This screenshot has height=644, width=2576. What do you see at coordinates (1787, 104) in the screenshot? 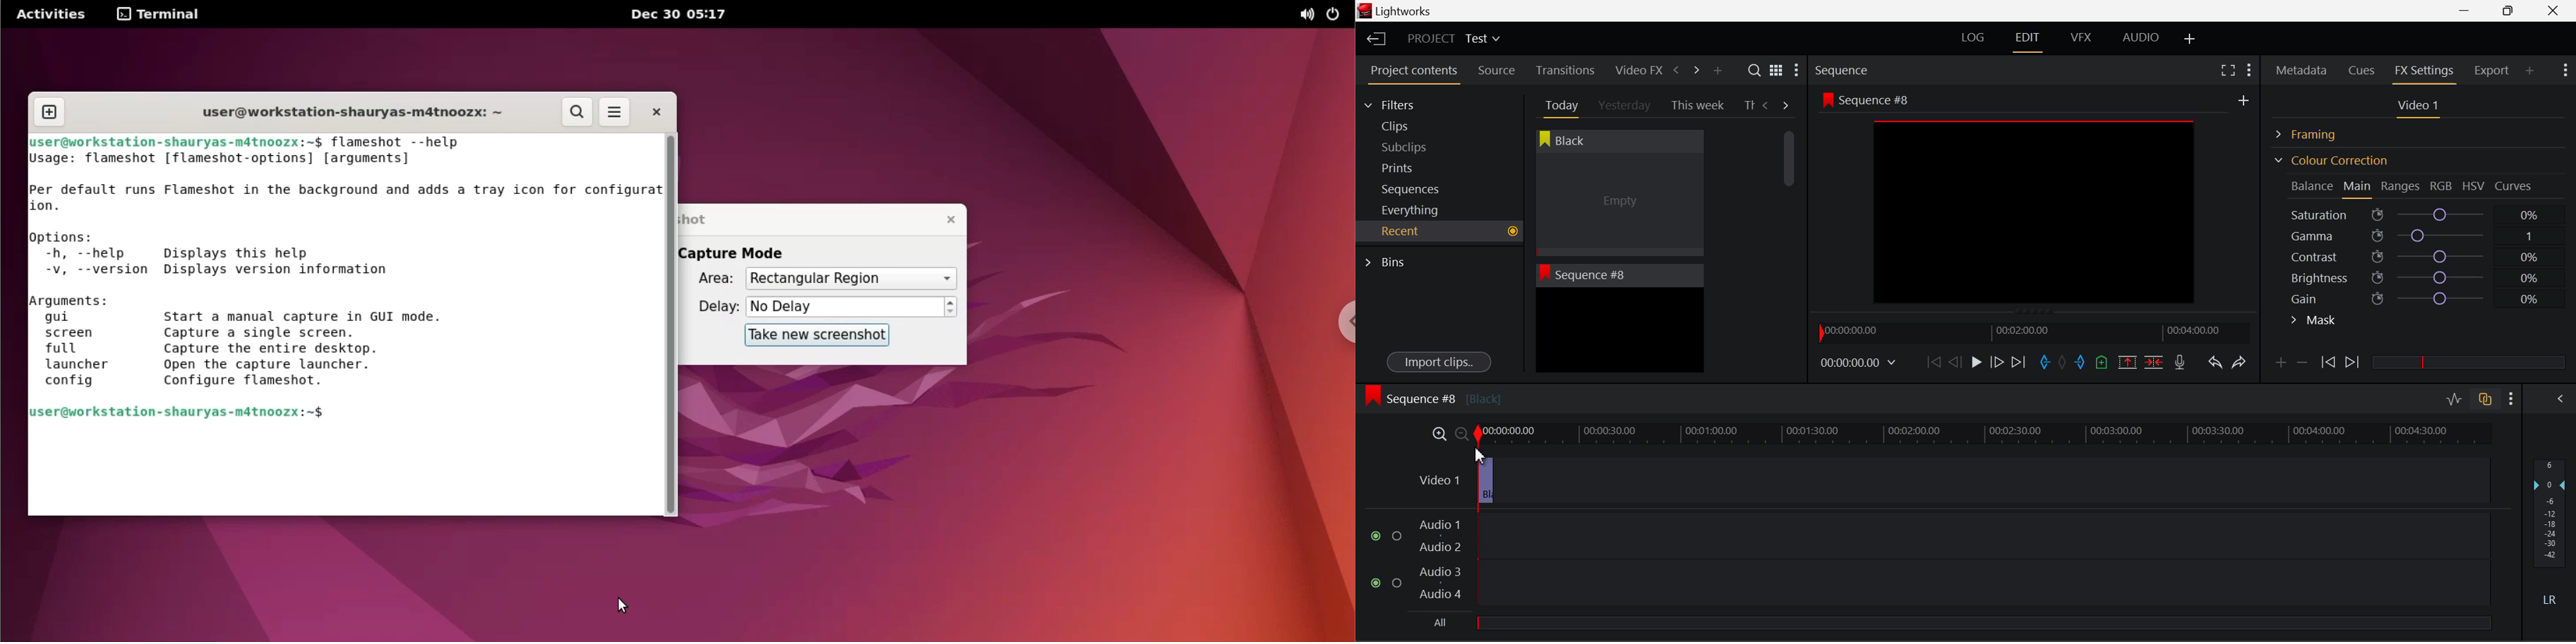
I see `Next Tab` at bounding box center [1787, 104].